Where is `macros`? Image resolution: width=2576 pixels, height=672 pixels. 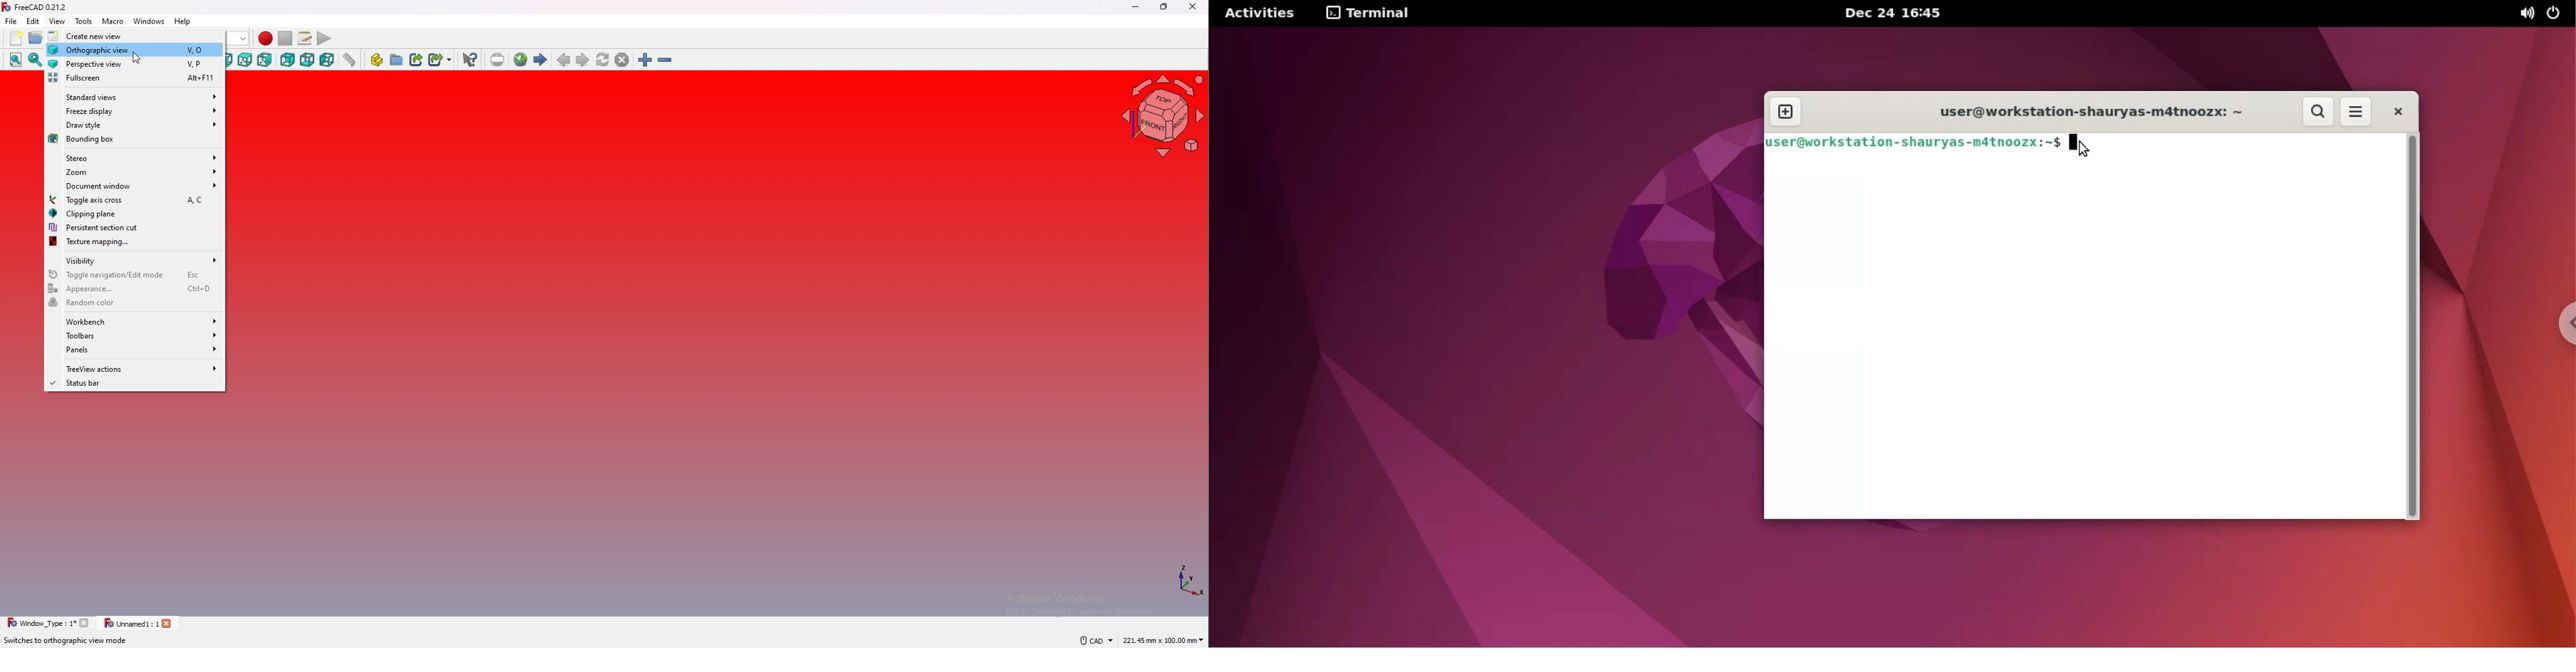 macros is located at coordinates (305, 38).